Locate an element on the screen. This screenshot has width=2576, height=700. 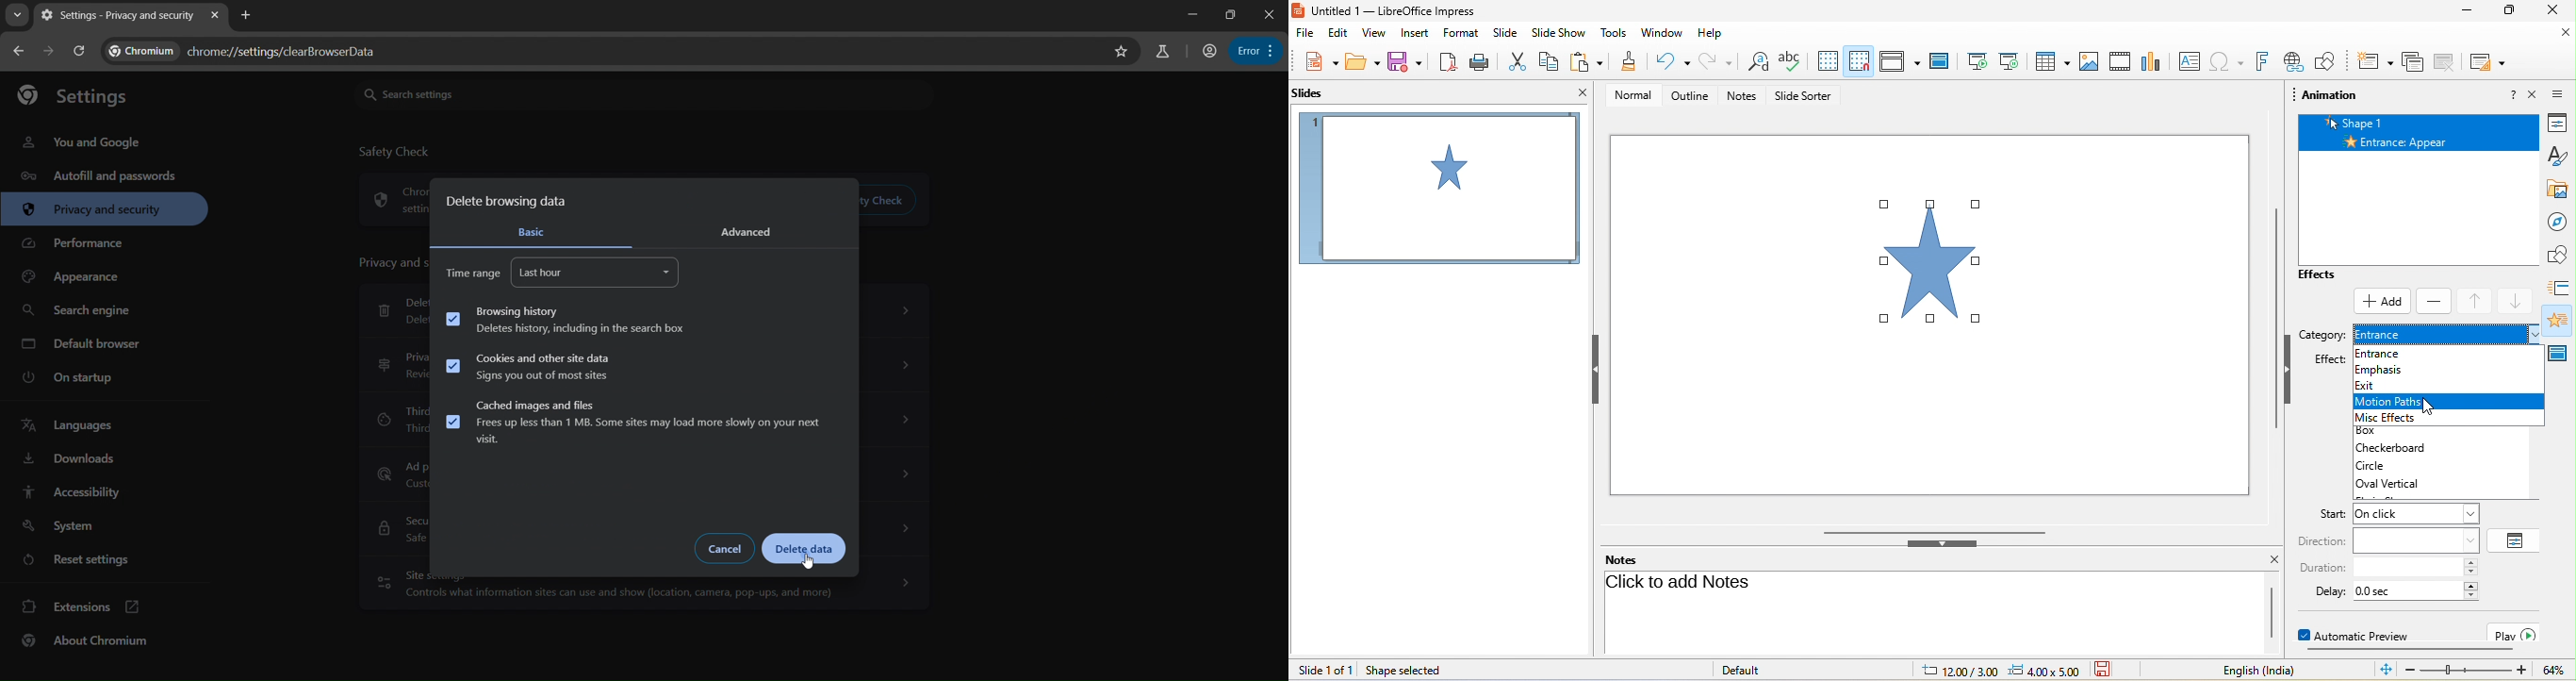
maximize is located at coordinates (2510, 9).